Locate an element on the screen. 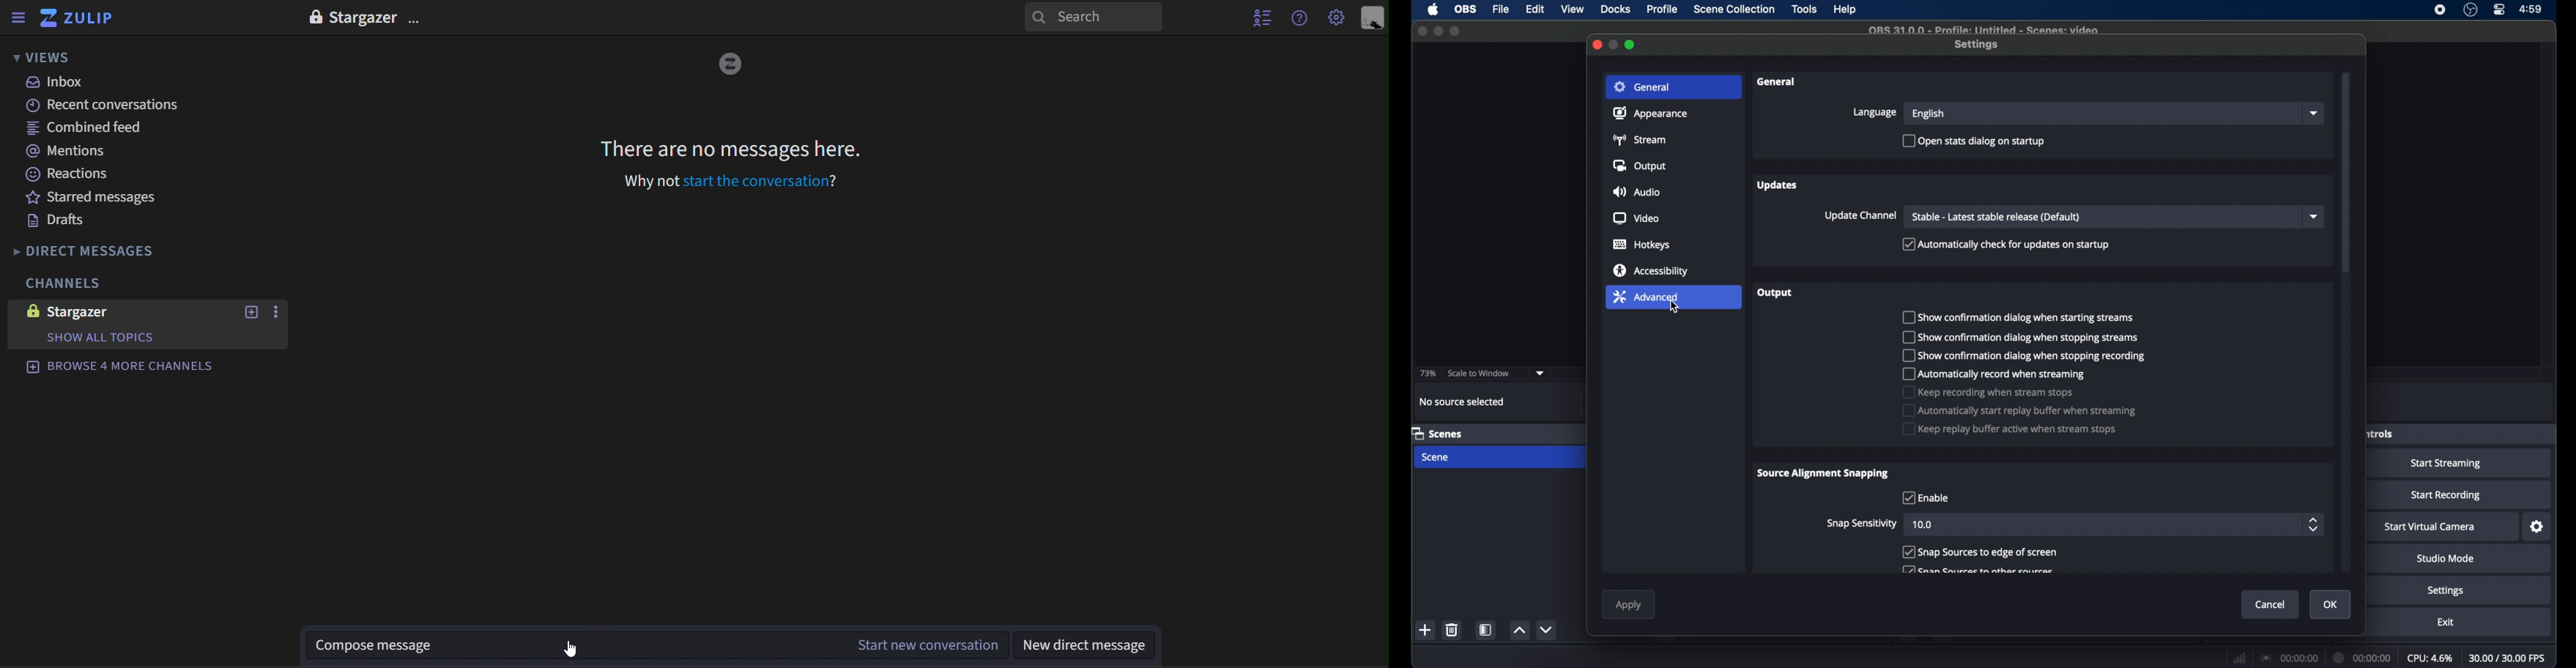  00:00:00 is located at coordinates (2289, 657).